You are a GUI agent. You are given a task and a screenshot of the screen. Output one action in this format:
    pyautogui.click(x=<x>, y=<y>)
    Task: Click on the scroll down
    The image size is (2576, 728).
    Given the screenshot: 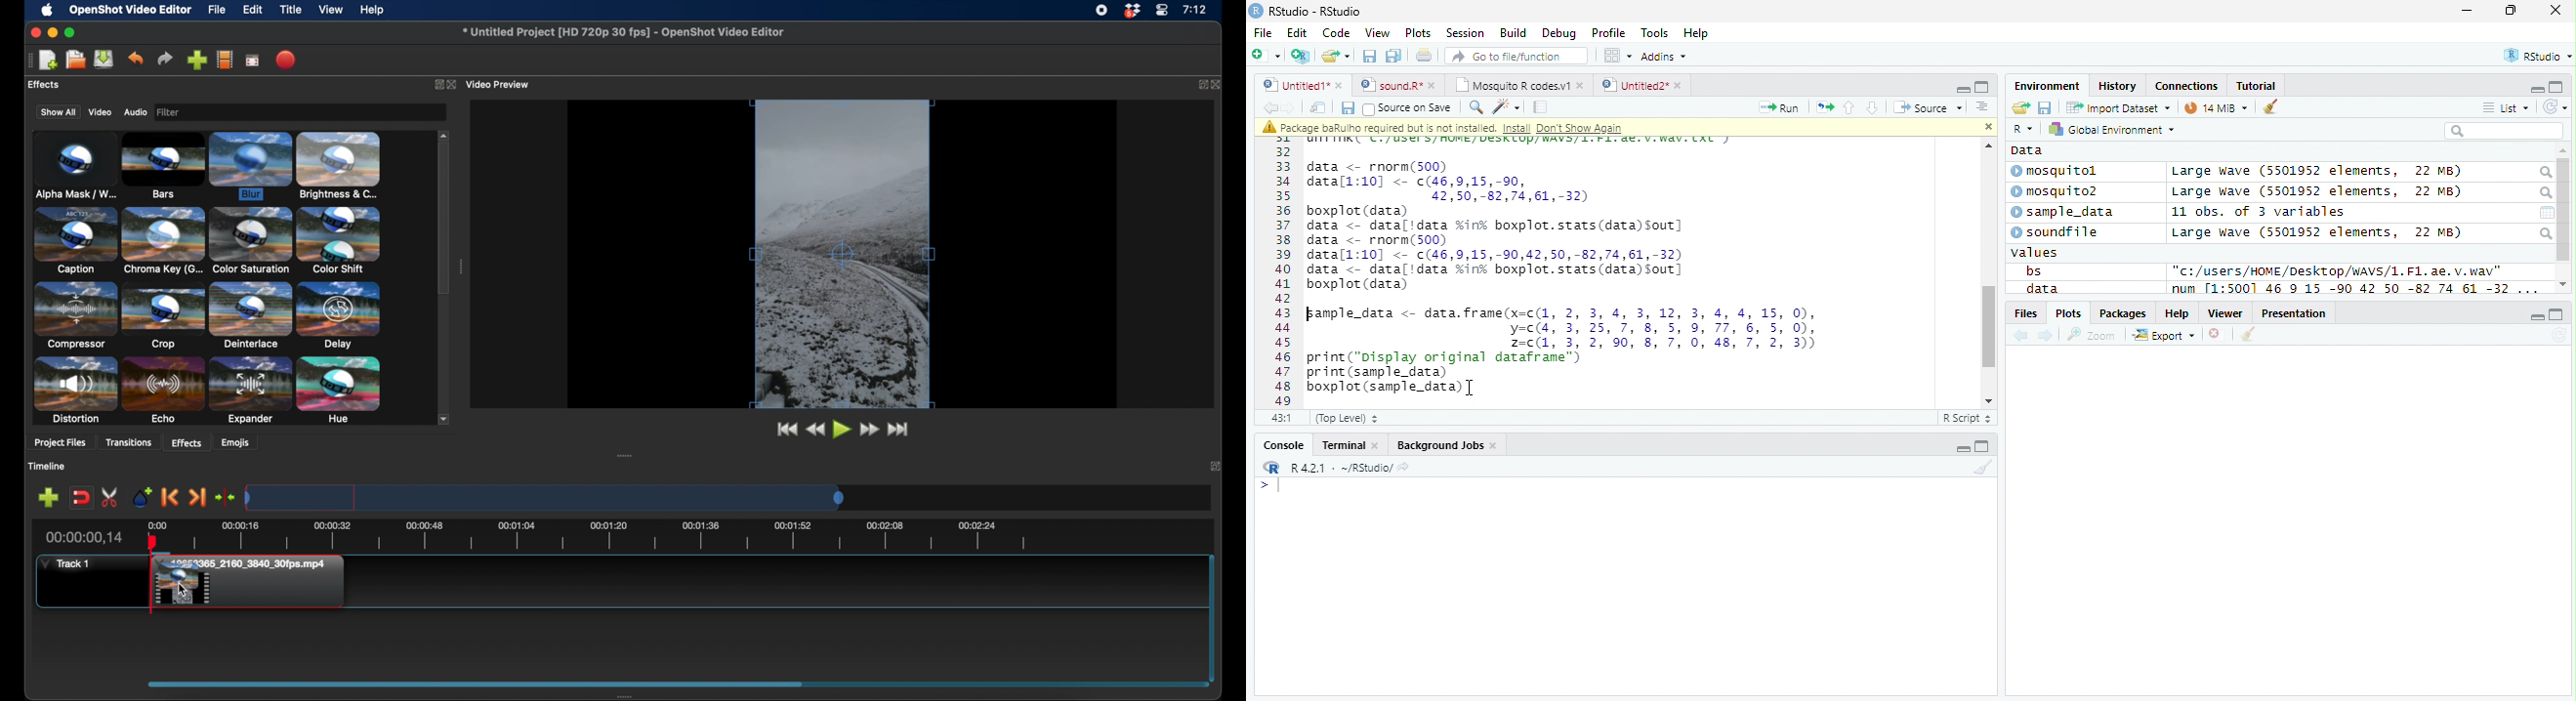 What is the action you would take?
    pyautogui.click(x=1984, y=400)
    